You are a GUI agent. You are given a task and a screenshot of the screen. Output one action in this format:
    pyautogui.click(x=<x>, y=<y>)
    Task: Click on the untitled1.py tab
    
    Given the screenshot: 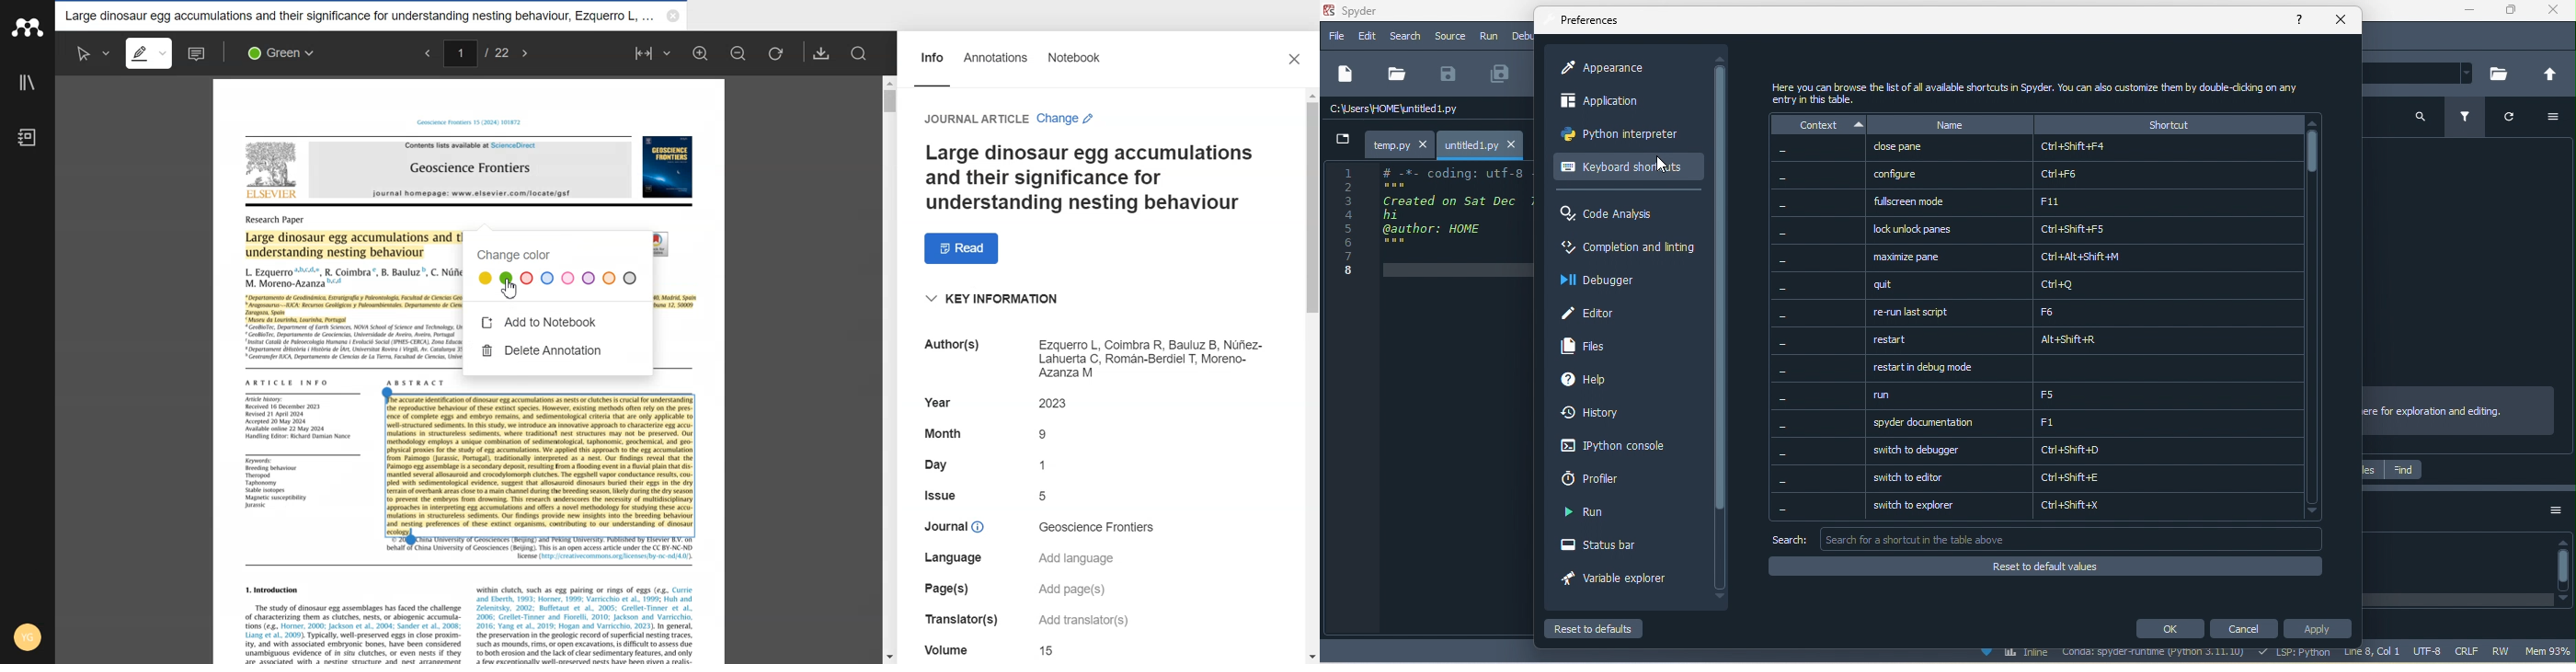 What is the action you would take?
    pyautogui.click(x=1483, y=143)
    